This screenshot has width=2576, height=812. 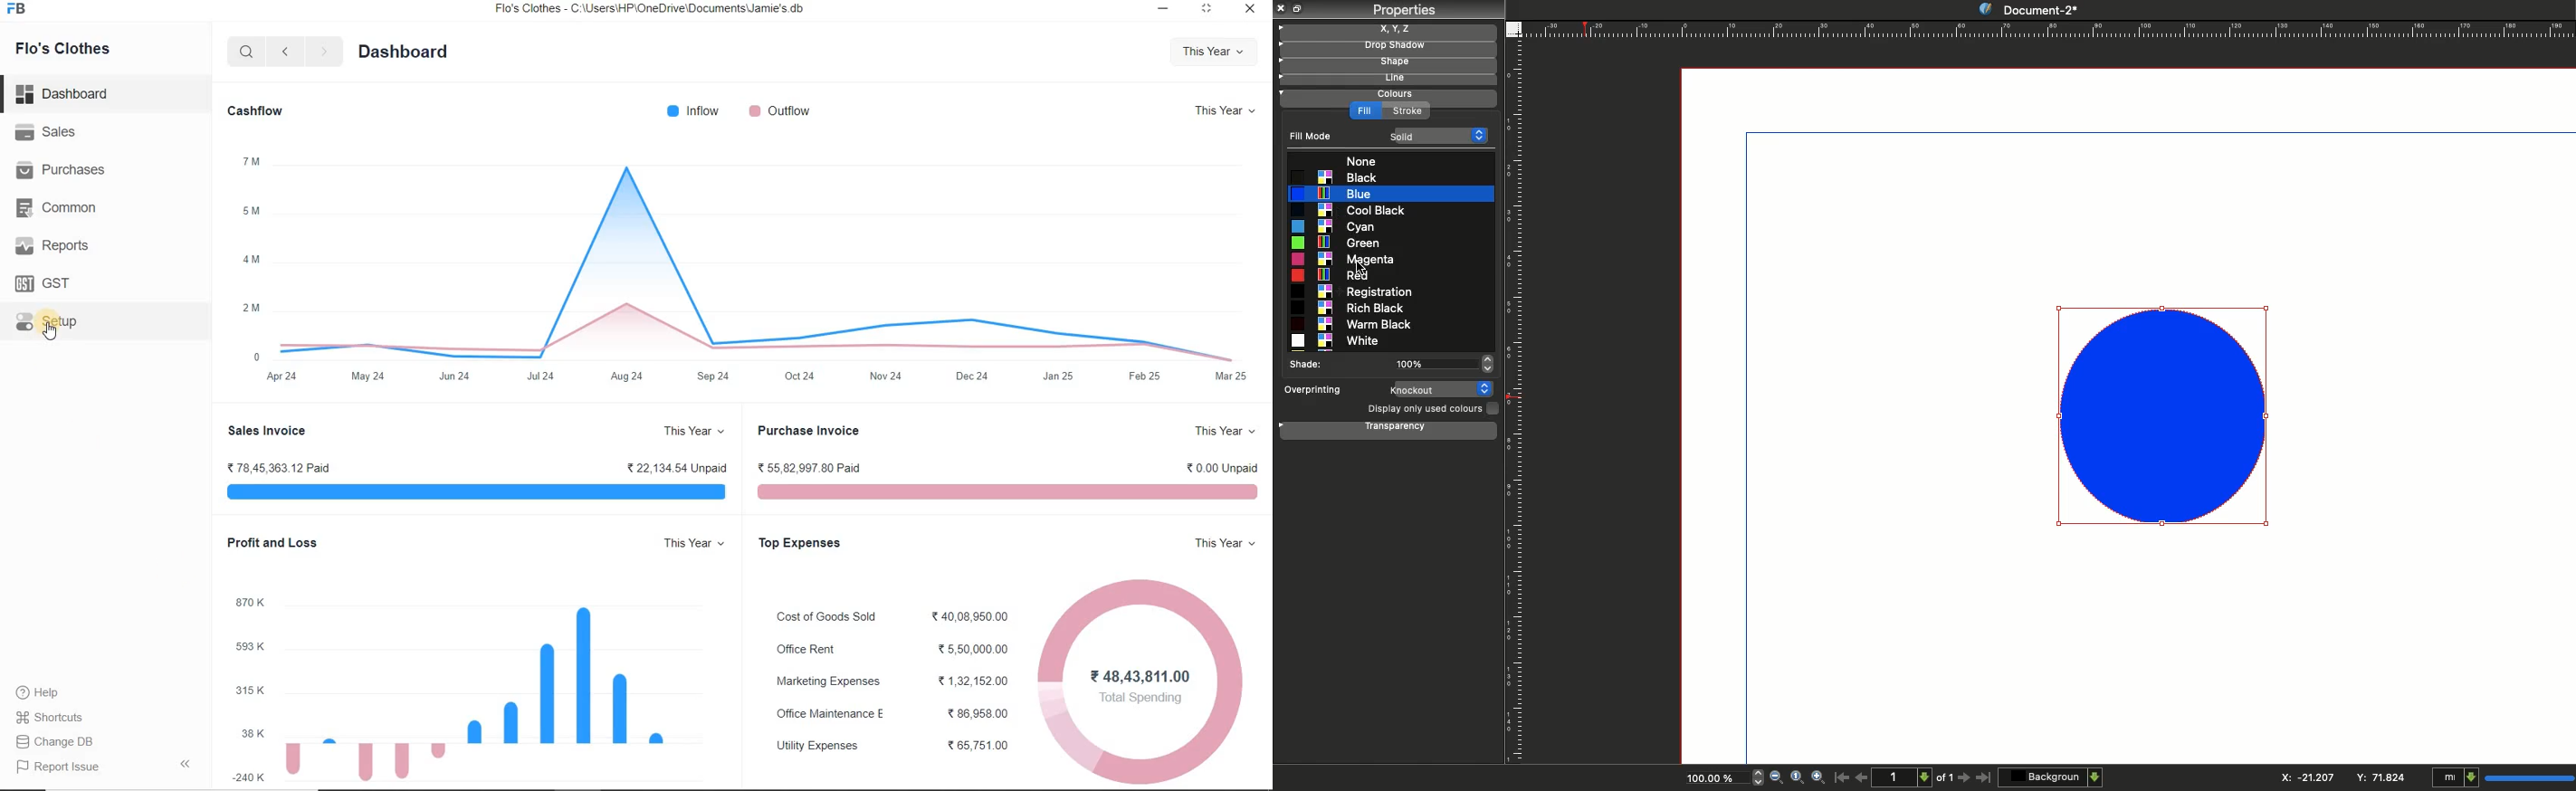 What do you see at coordinates (1343, 259) in the screenshot?
I see `Magenta` at bounding box center [1343, 259].